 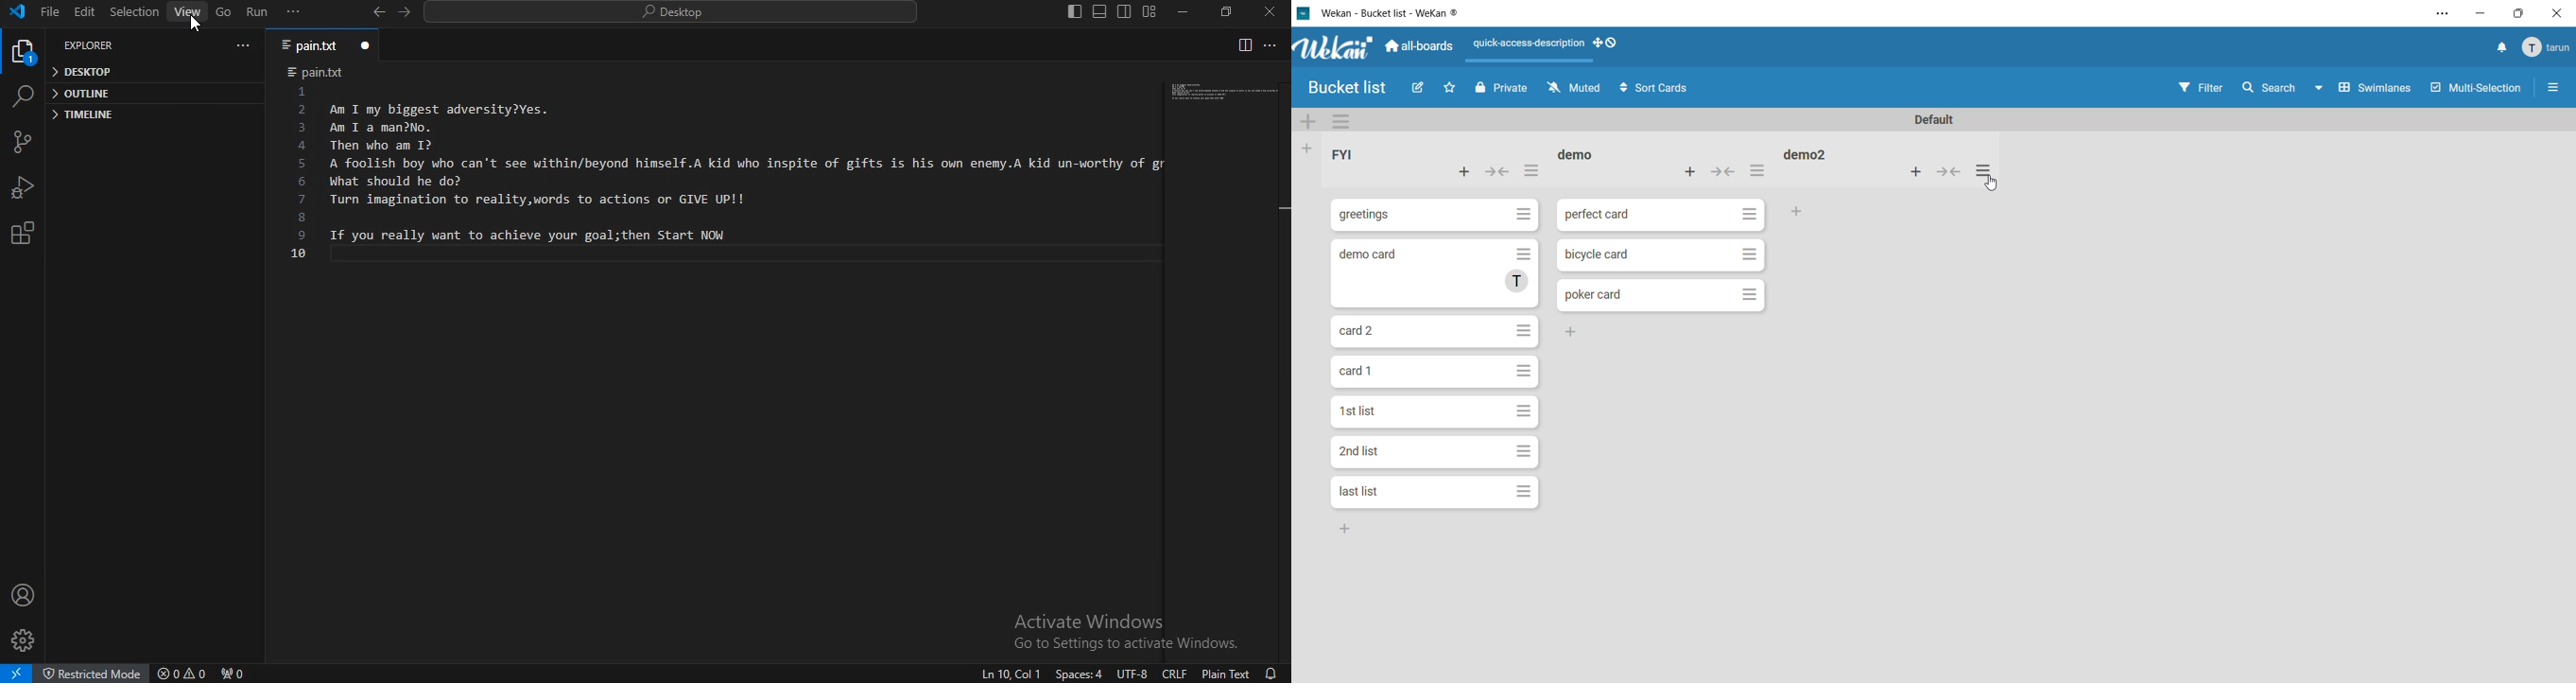 What do you see at coordinates (2317, 89) in the screenshot?
I see `Down-arrow` at bounding box center [2317, 89].